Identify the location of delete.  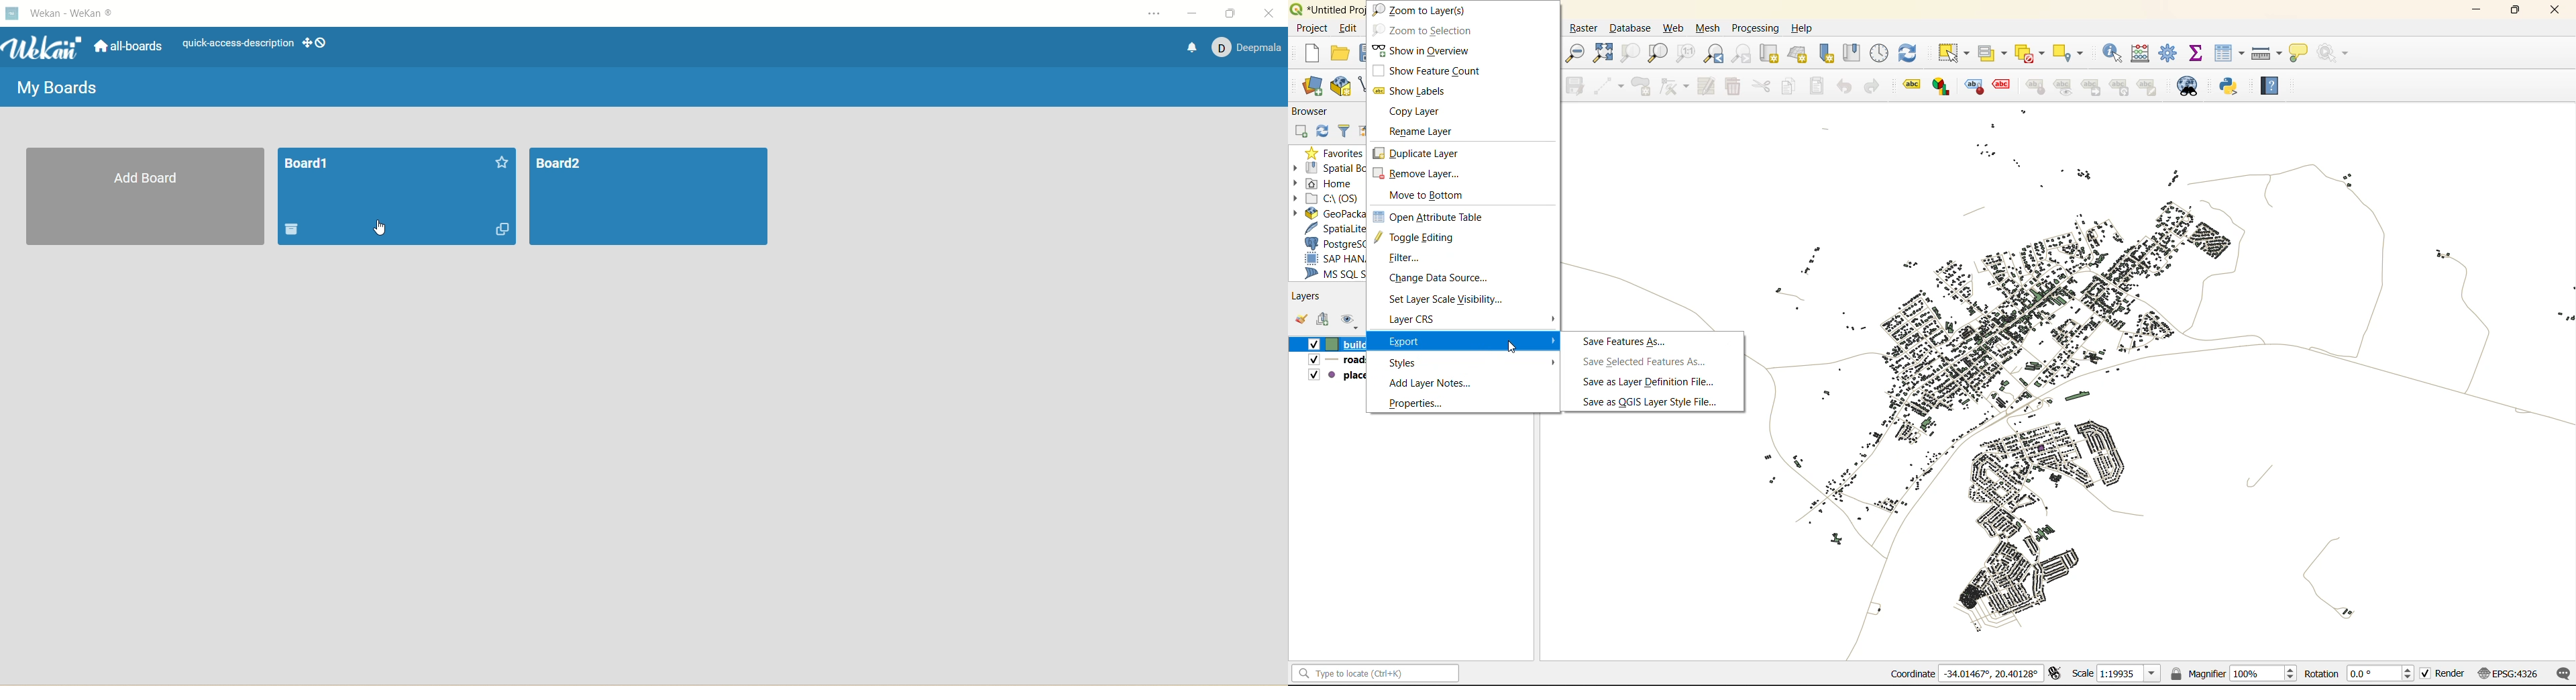
(1731, 88).